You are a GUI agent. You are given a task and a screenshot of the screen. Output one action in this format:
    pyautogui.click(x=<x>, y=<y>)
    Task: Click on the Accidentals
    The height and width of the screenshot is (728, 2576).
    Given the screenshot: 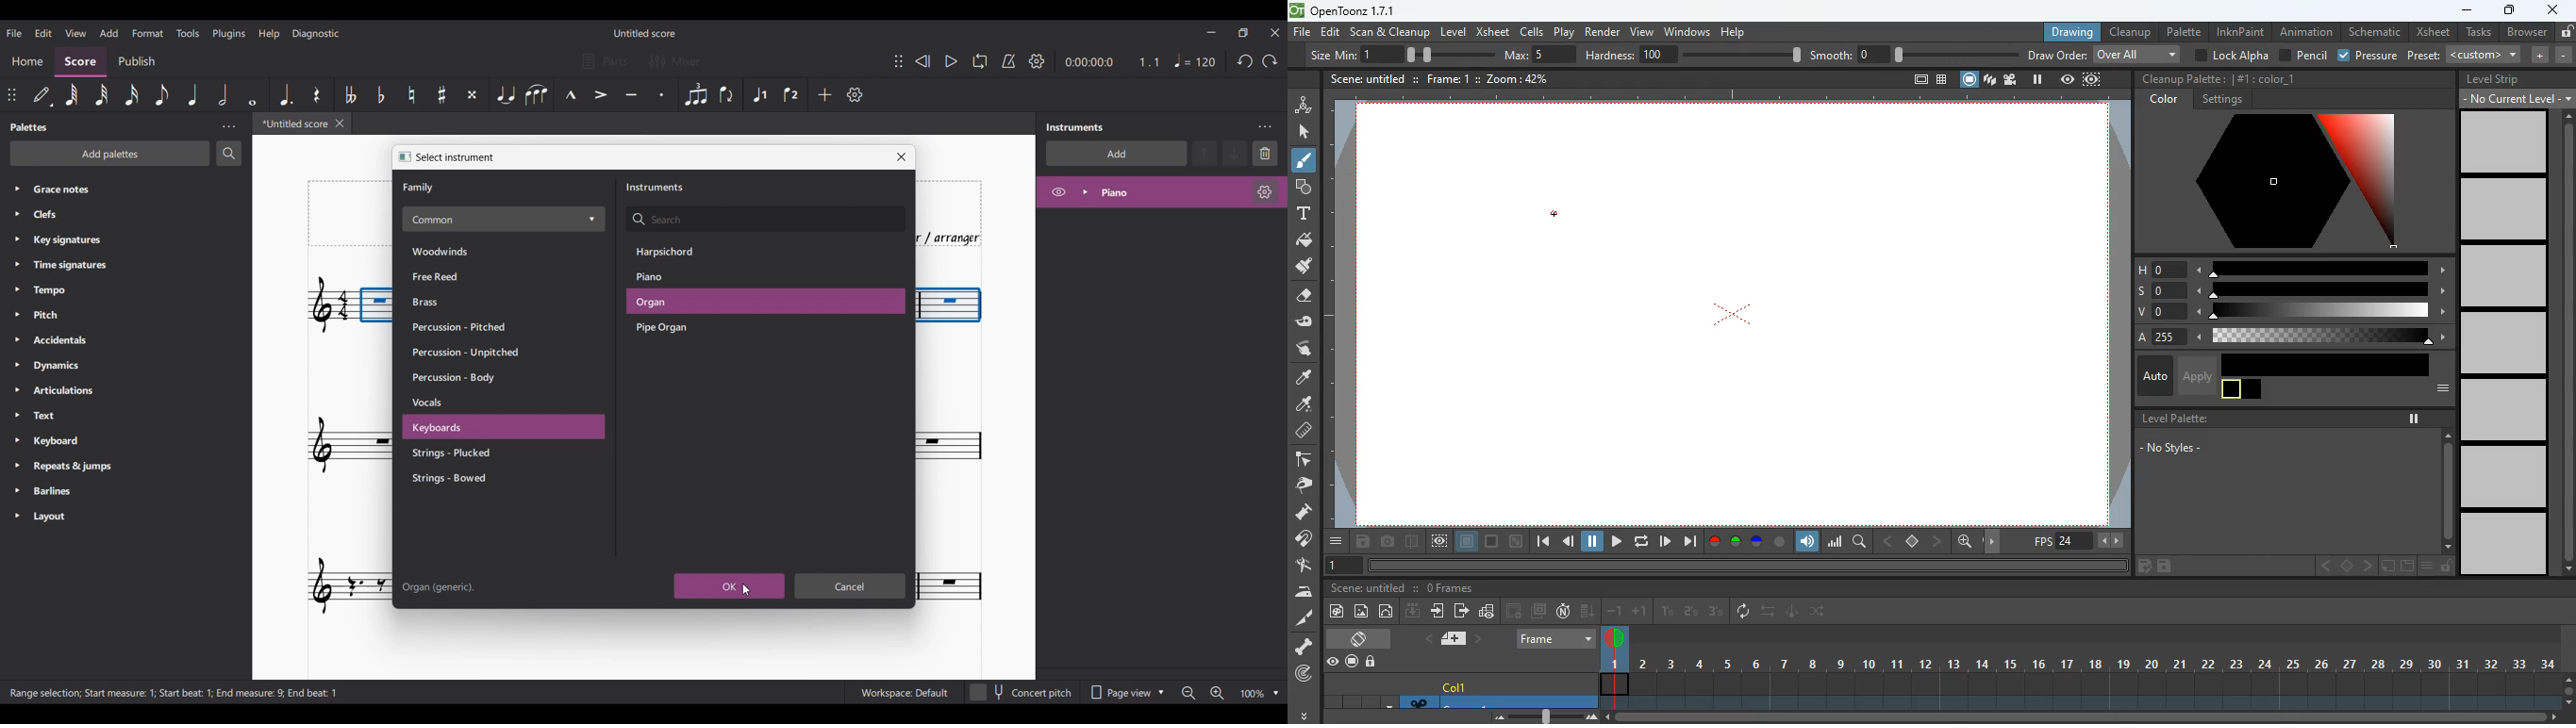 What is the action you would take?
    pyautogui.click(x=80, y=341)
    